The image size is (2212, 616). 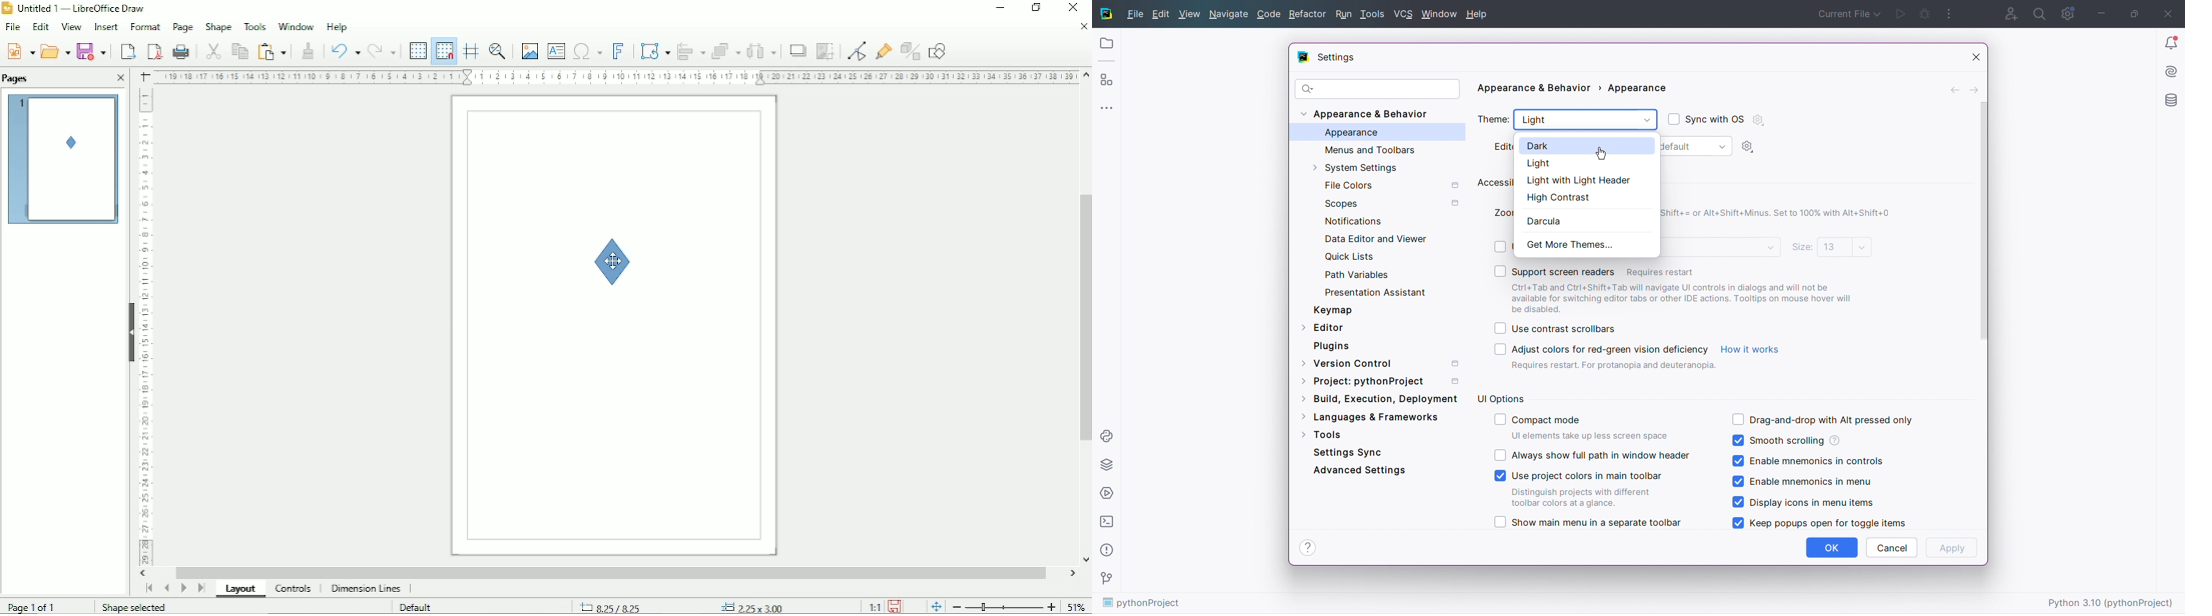 What do you see at coordinates (1390, 185) in the screenshot?
I see `File Colors` at bounding box center [1390, 185].